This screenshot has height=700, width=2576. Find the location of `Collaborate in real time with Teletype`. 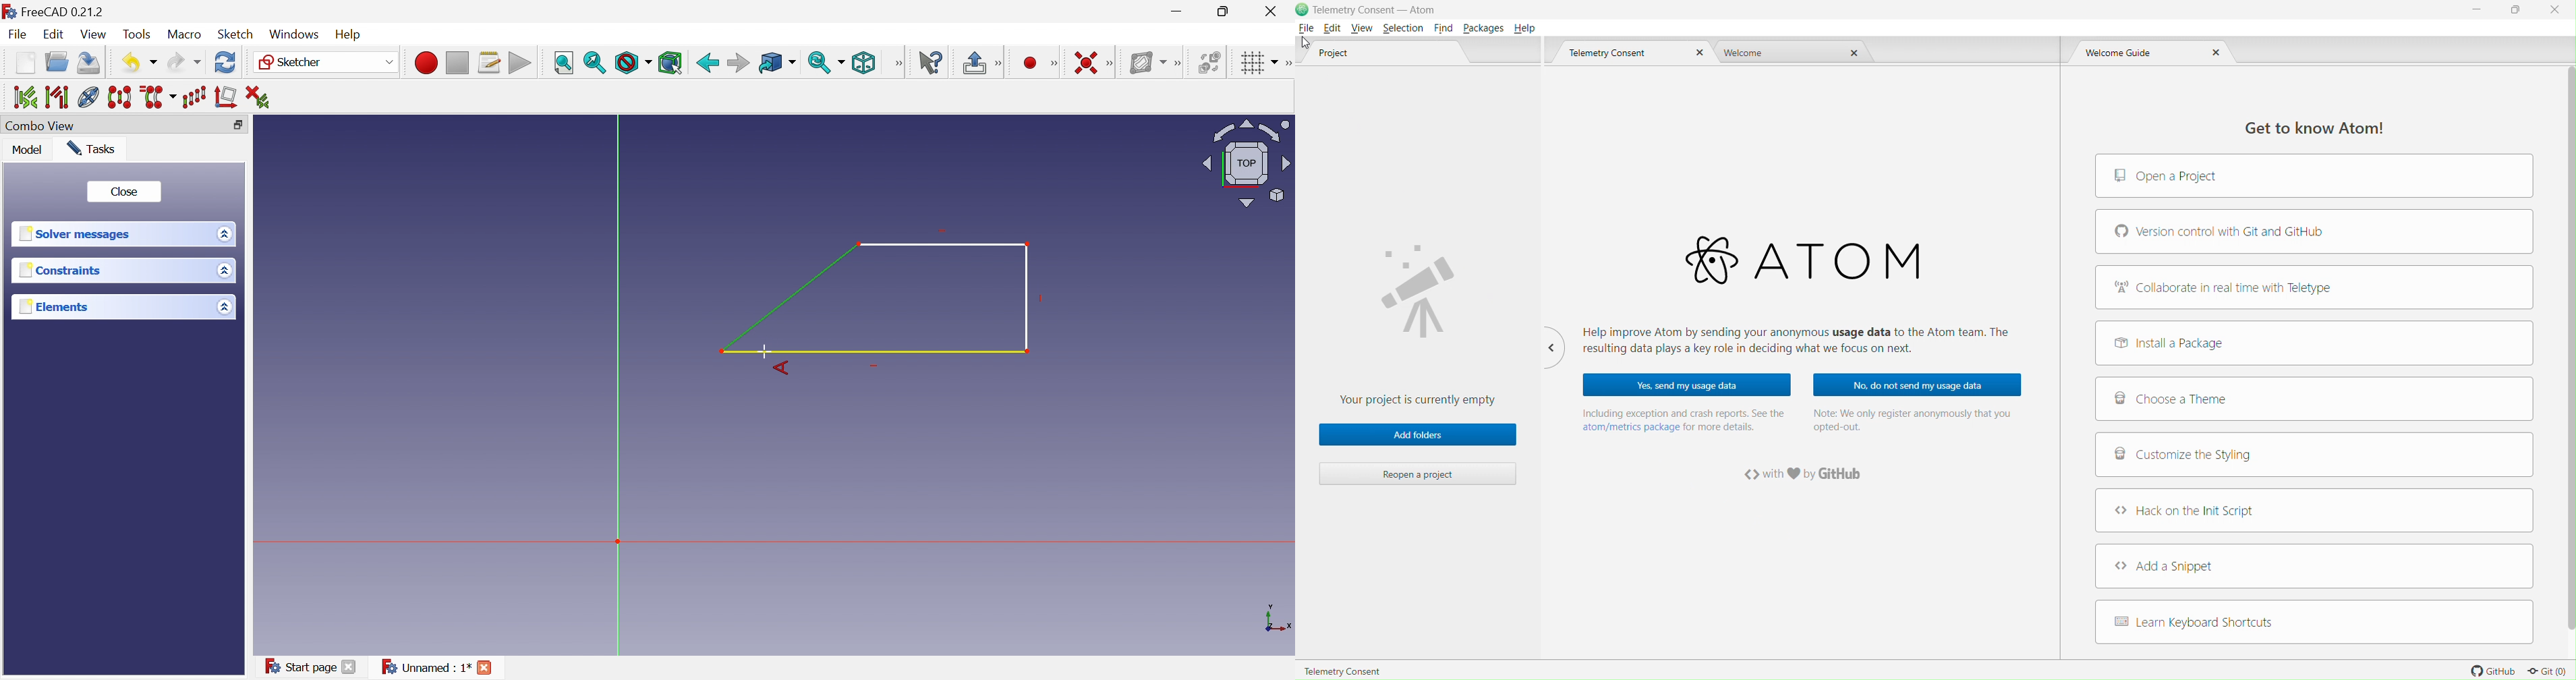

Collaborate in real time with Teletype is located at coordinates (2315, 287).